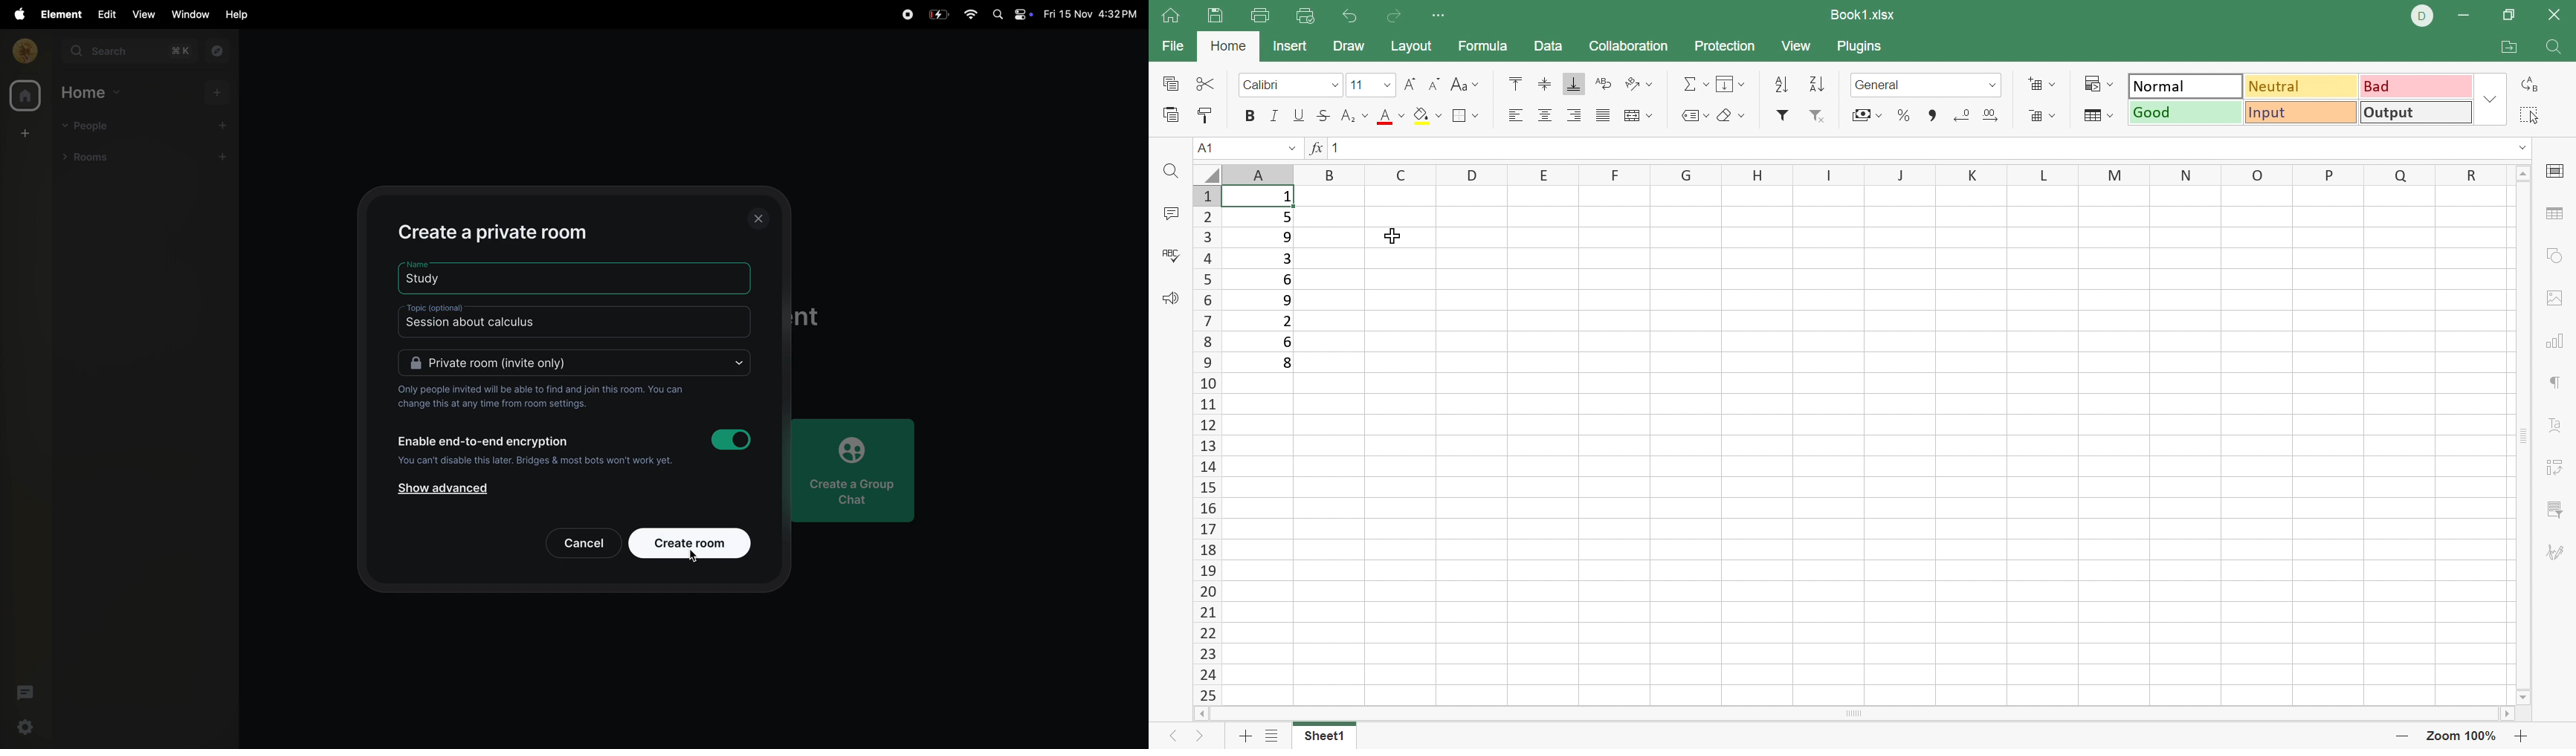 The image size is (2576, 756). I want to click on add, so click(219, 94).